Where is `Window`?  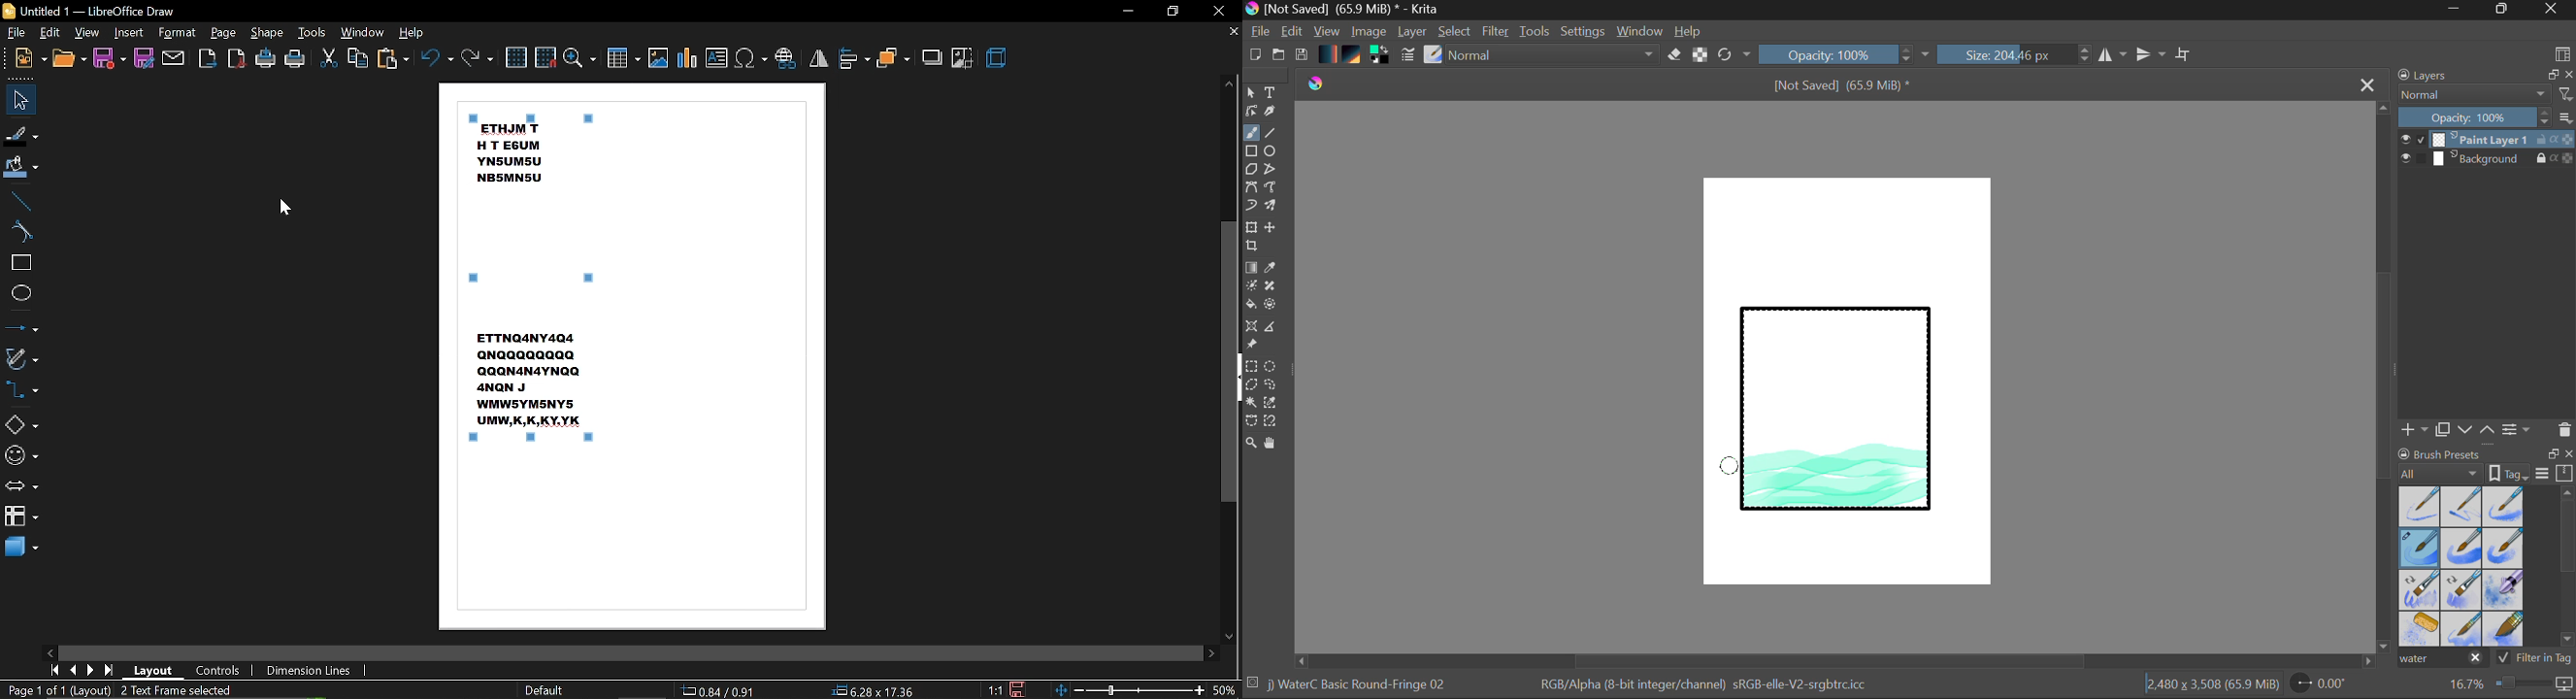 Window is located at coordinates (1642, 31).